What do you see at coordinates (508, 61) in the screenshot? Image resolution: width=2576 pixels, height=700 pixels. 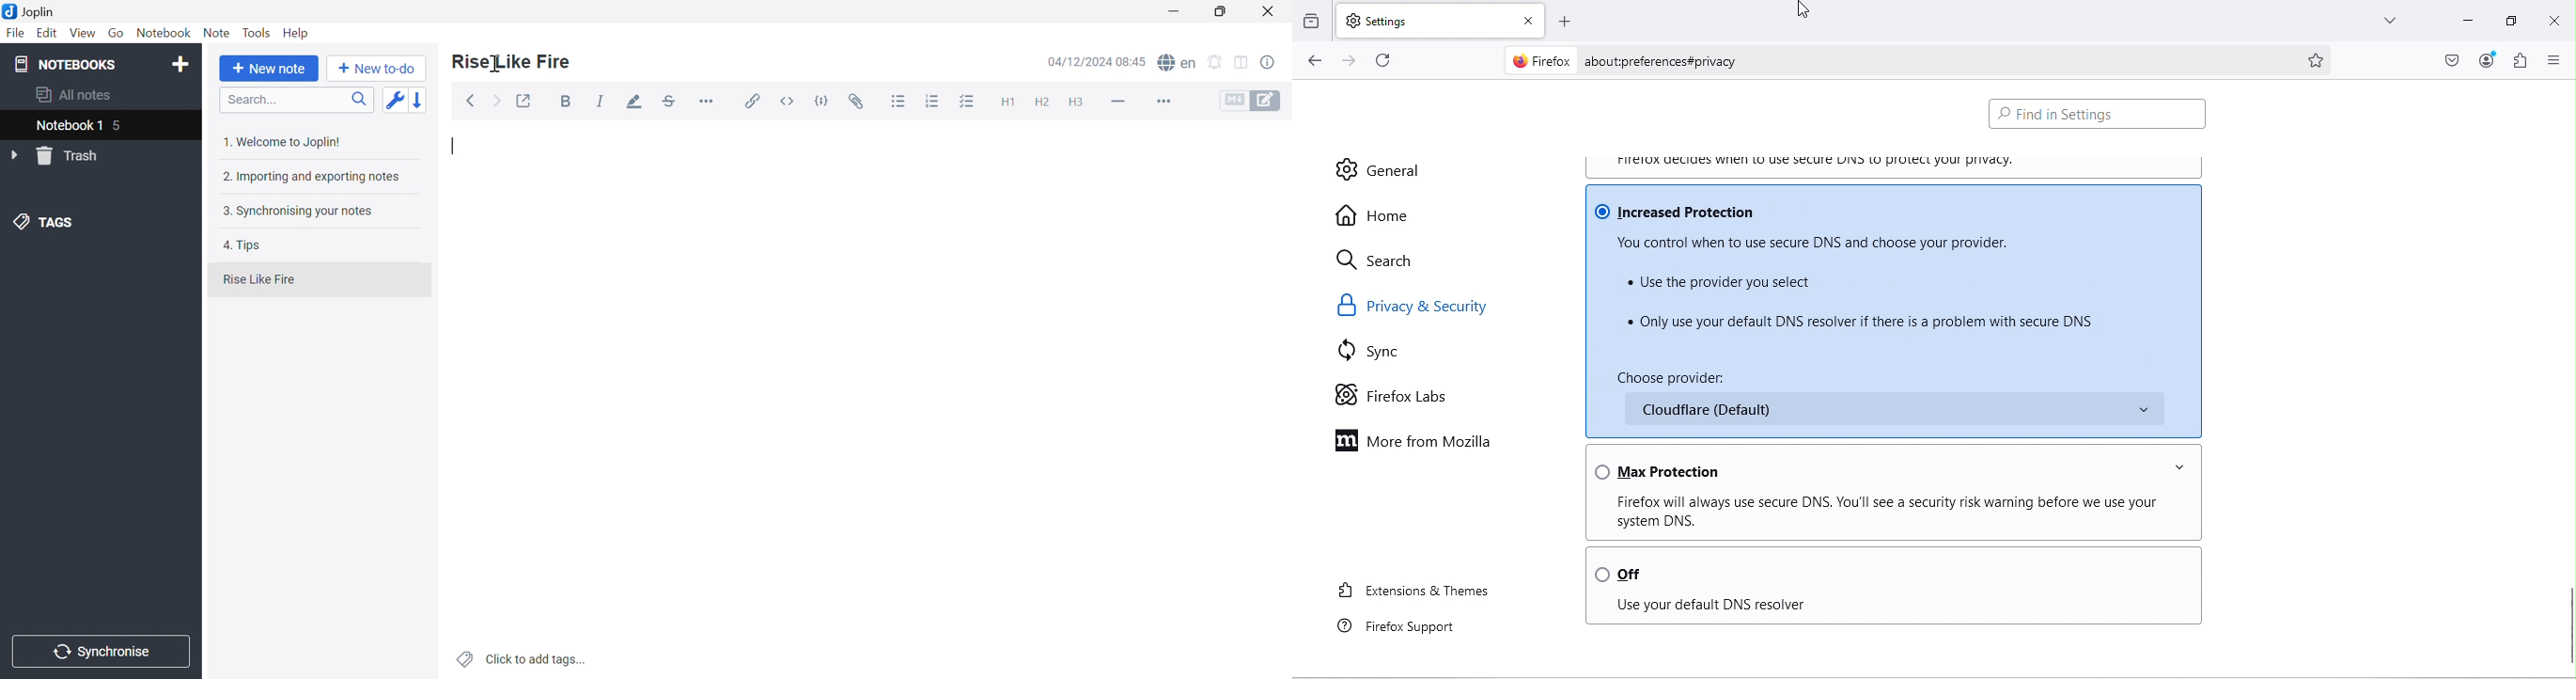 I see `Rise Like Fire` at bounding box center [508, 61].